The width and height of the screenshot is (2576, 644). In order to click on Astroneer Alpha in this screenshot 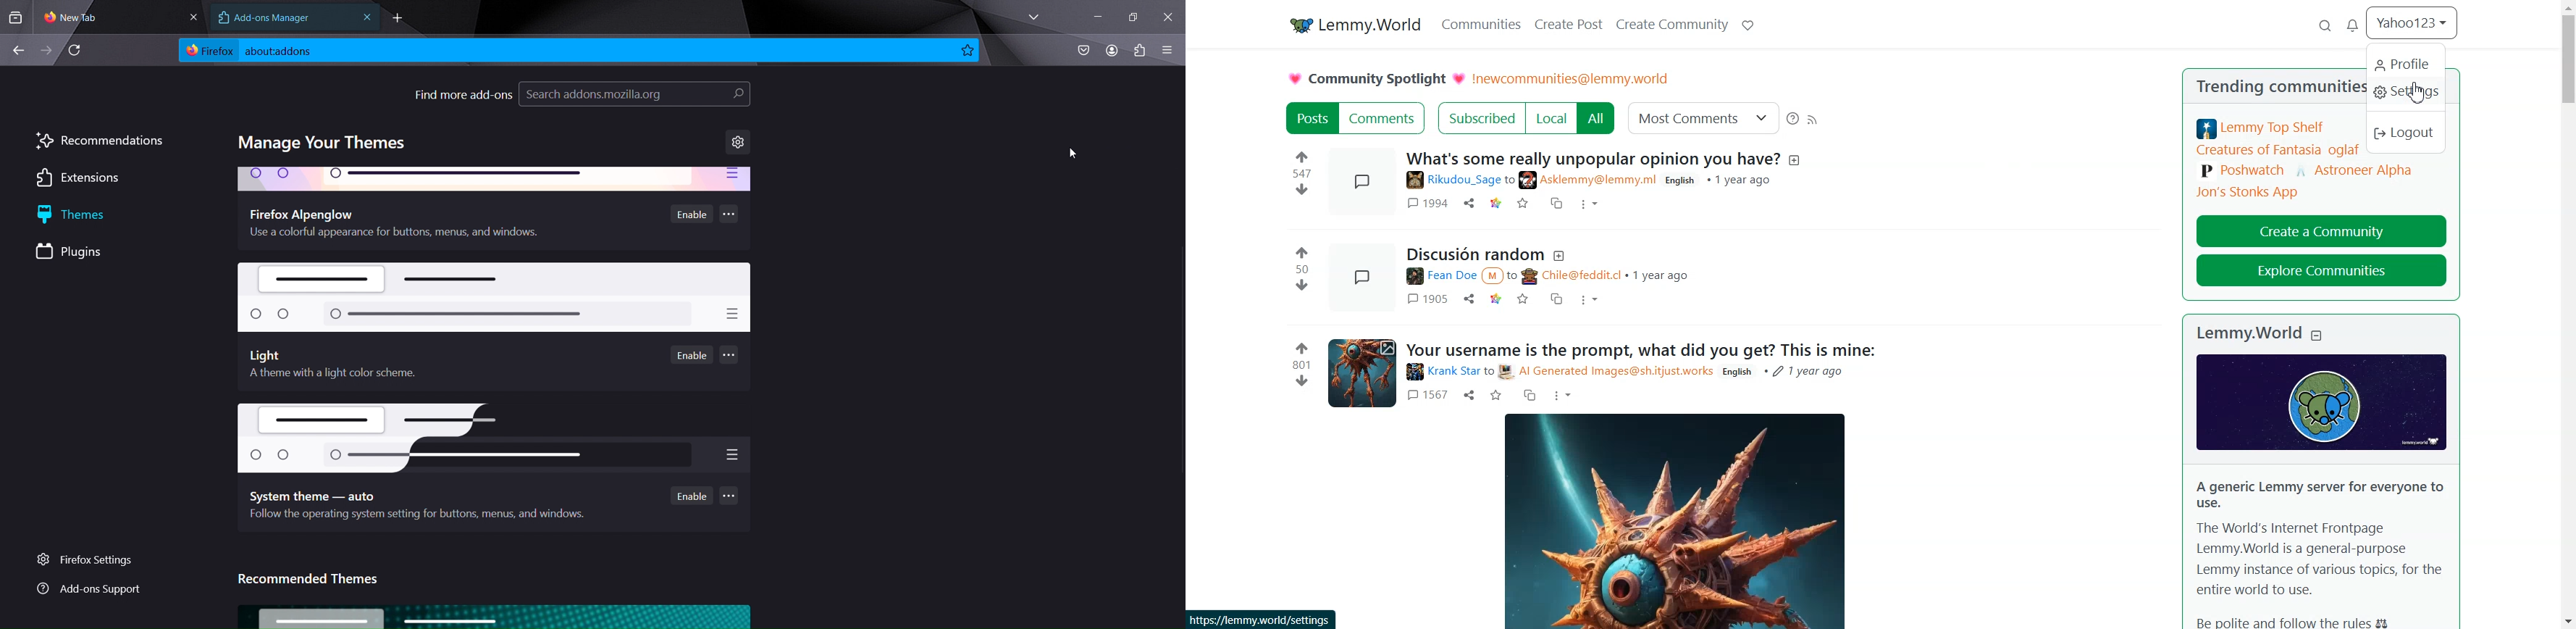, I will do `click(2355, 168)`.